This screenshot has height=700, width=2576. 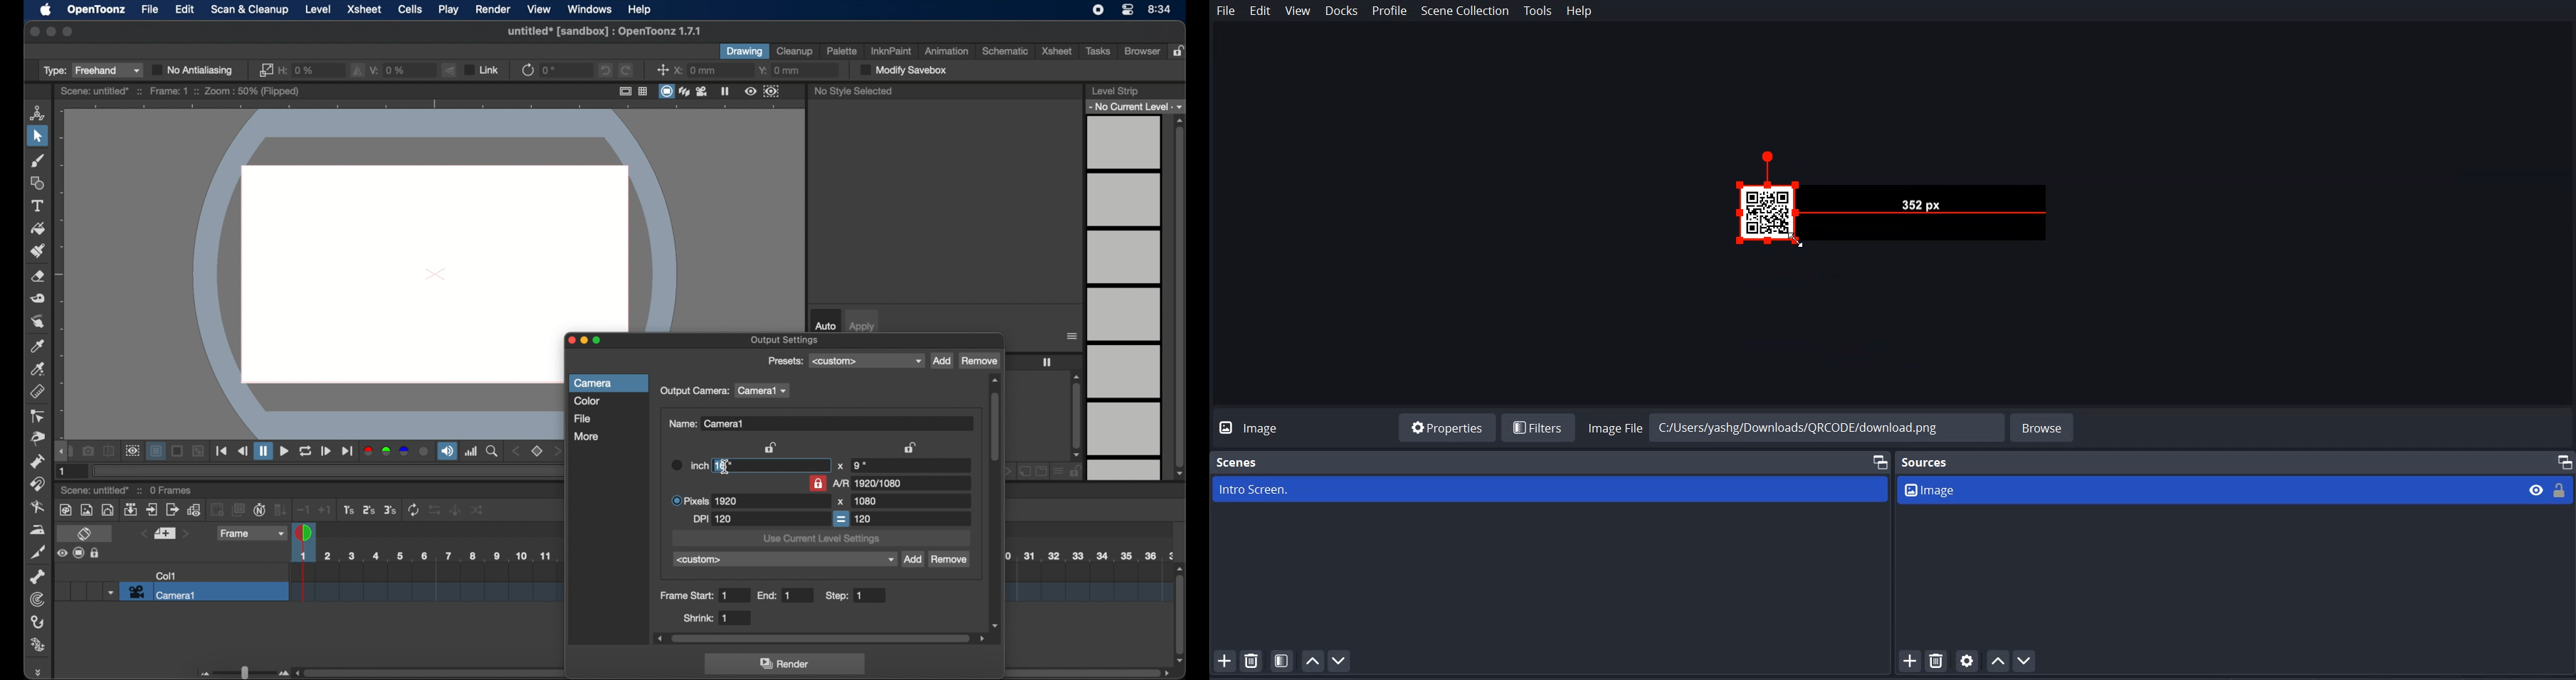 What do you see at coordinates (2537, 489) in the screenshot?
I see `Eye` at bounding box center [2537, 489].